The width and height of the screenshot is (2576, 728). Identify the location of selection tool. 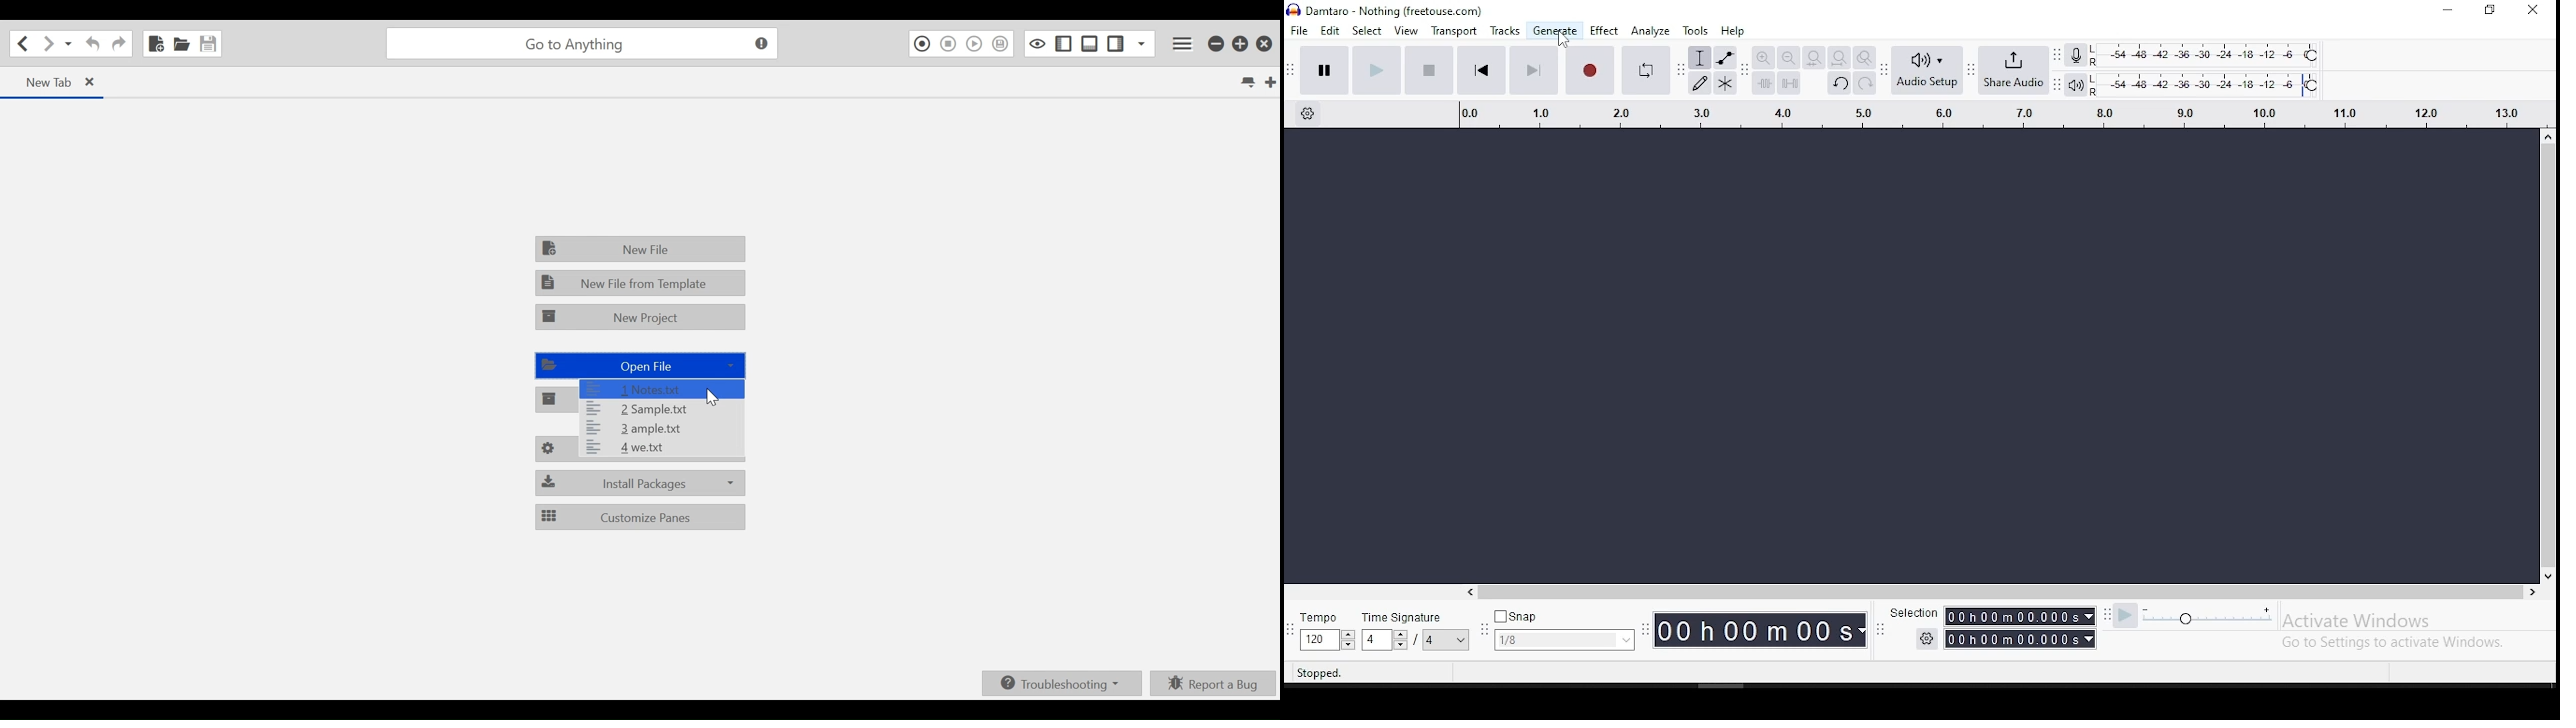
(1700, 57).